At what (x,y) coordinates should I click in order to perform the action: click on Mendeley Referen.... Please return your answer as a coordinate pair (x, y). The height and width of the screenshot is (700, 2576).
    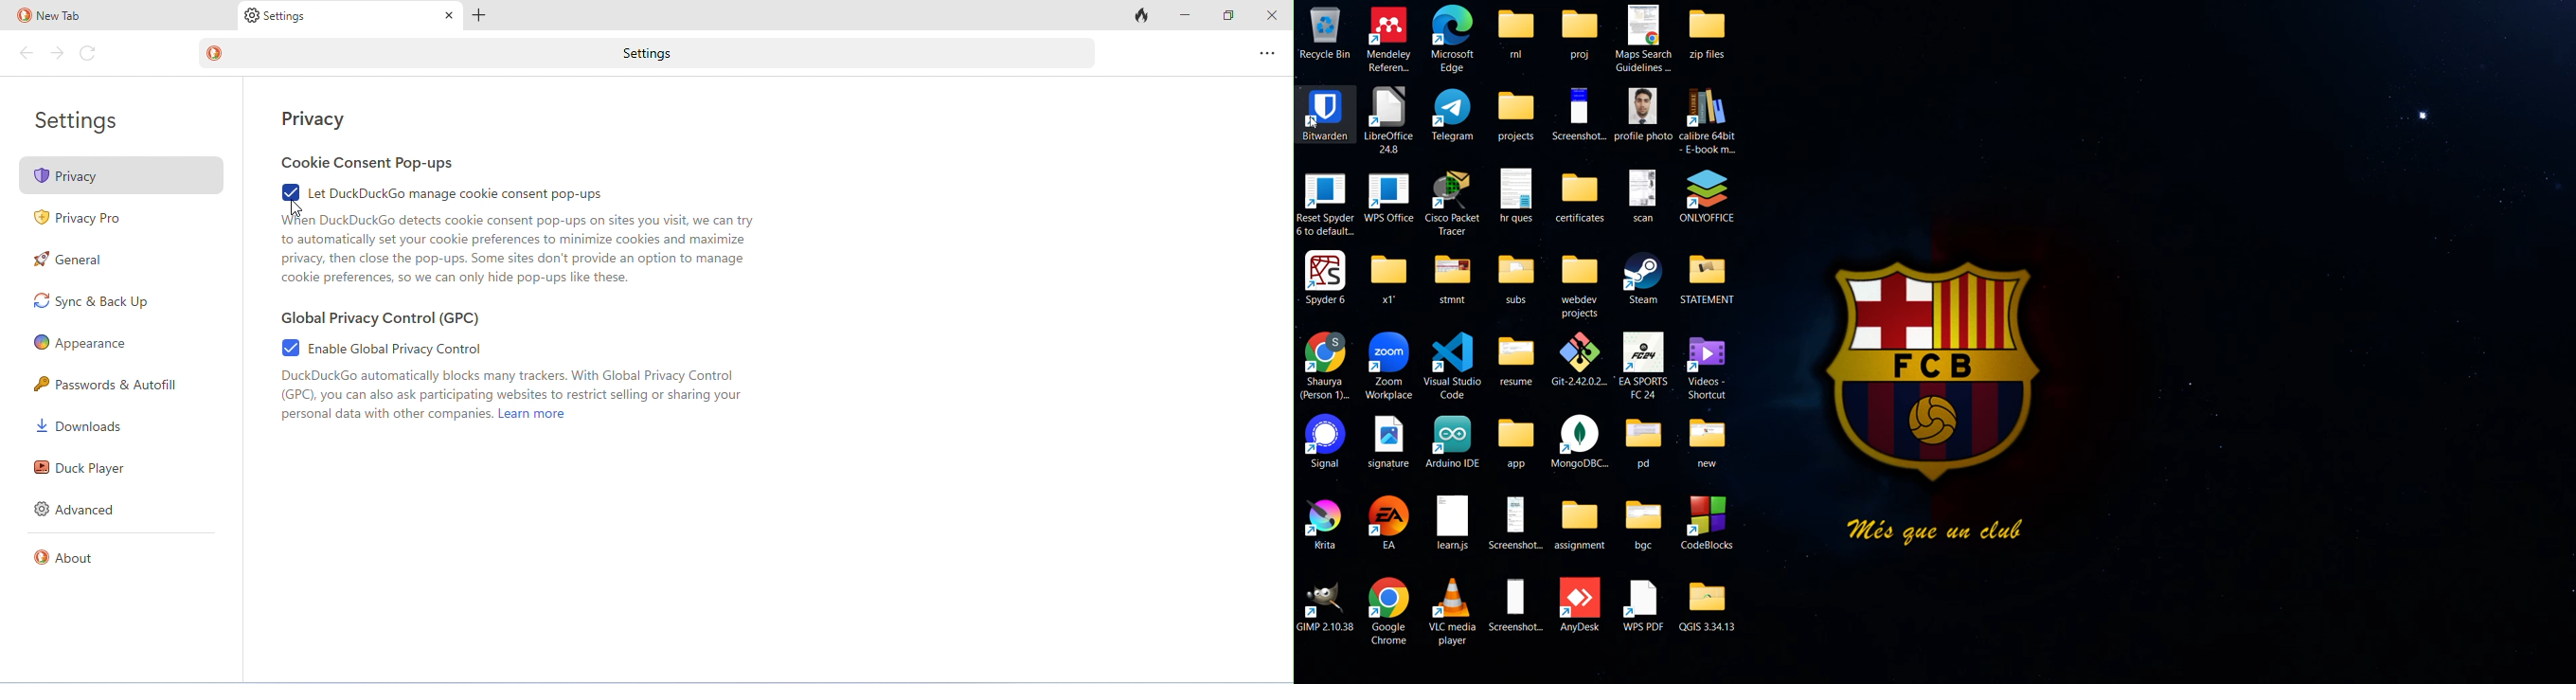
    Looking at the image, I should click on (1390, 38).